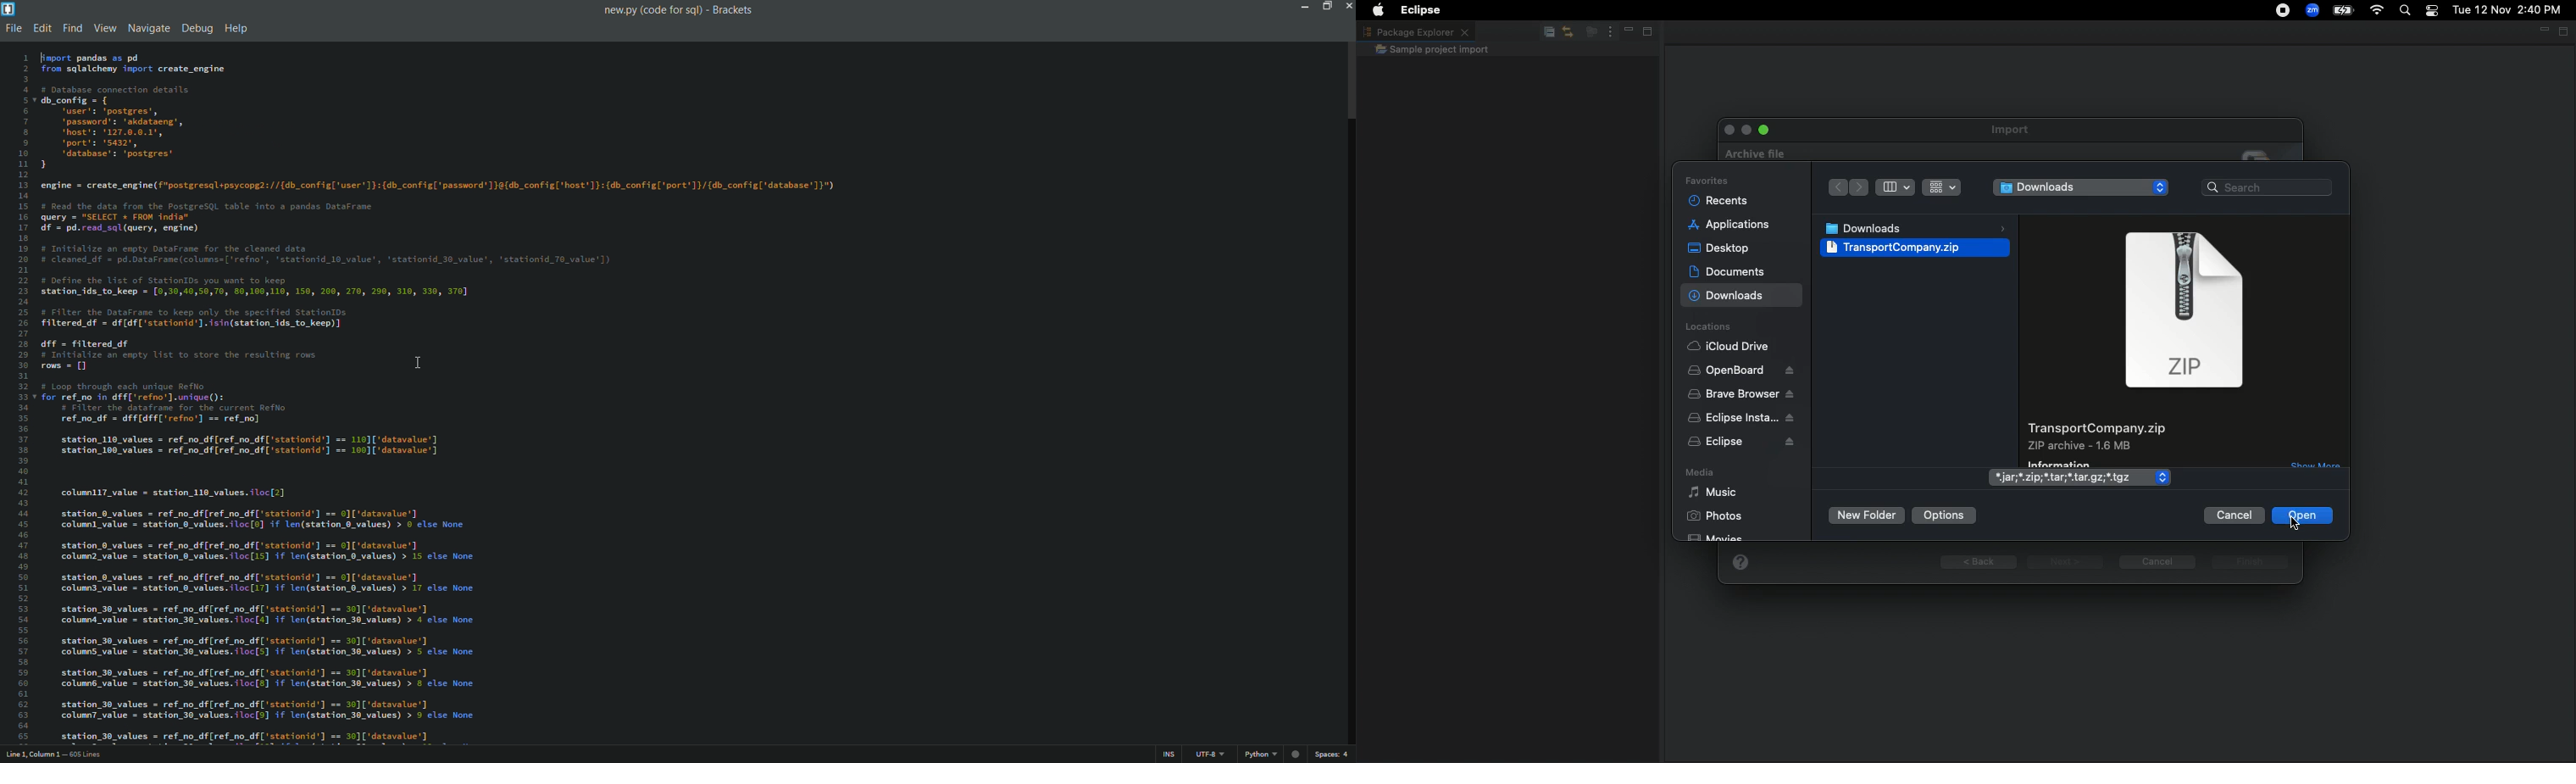 Image resolution: width=2576 pixels, height=784 pixels. What do you see at coordinates (33, 755) in the screenshot?
I see `cursor position` at bounding box center [33, 755].